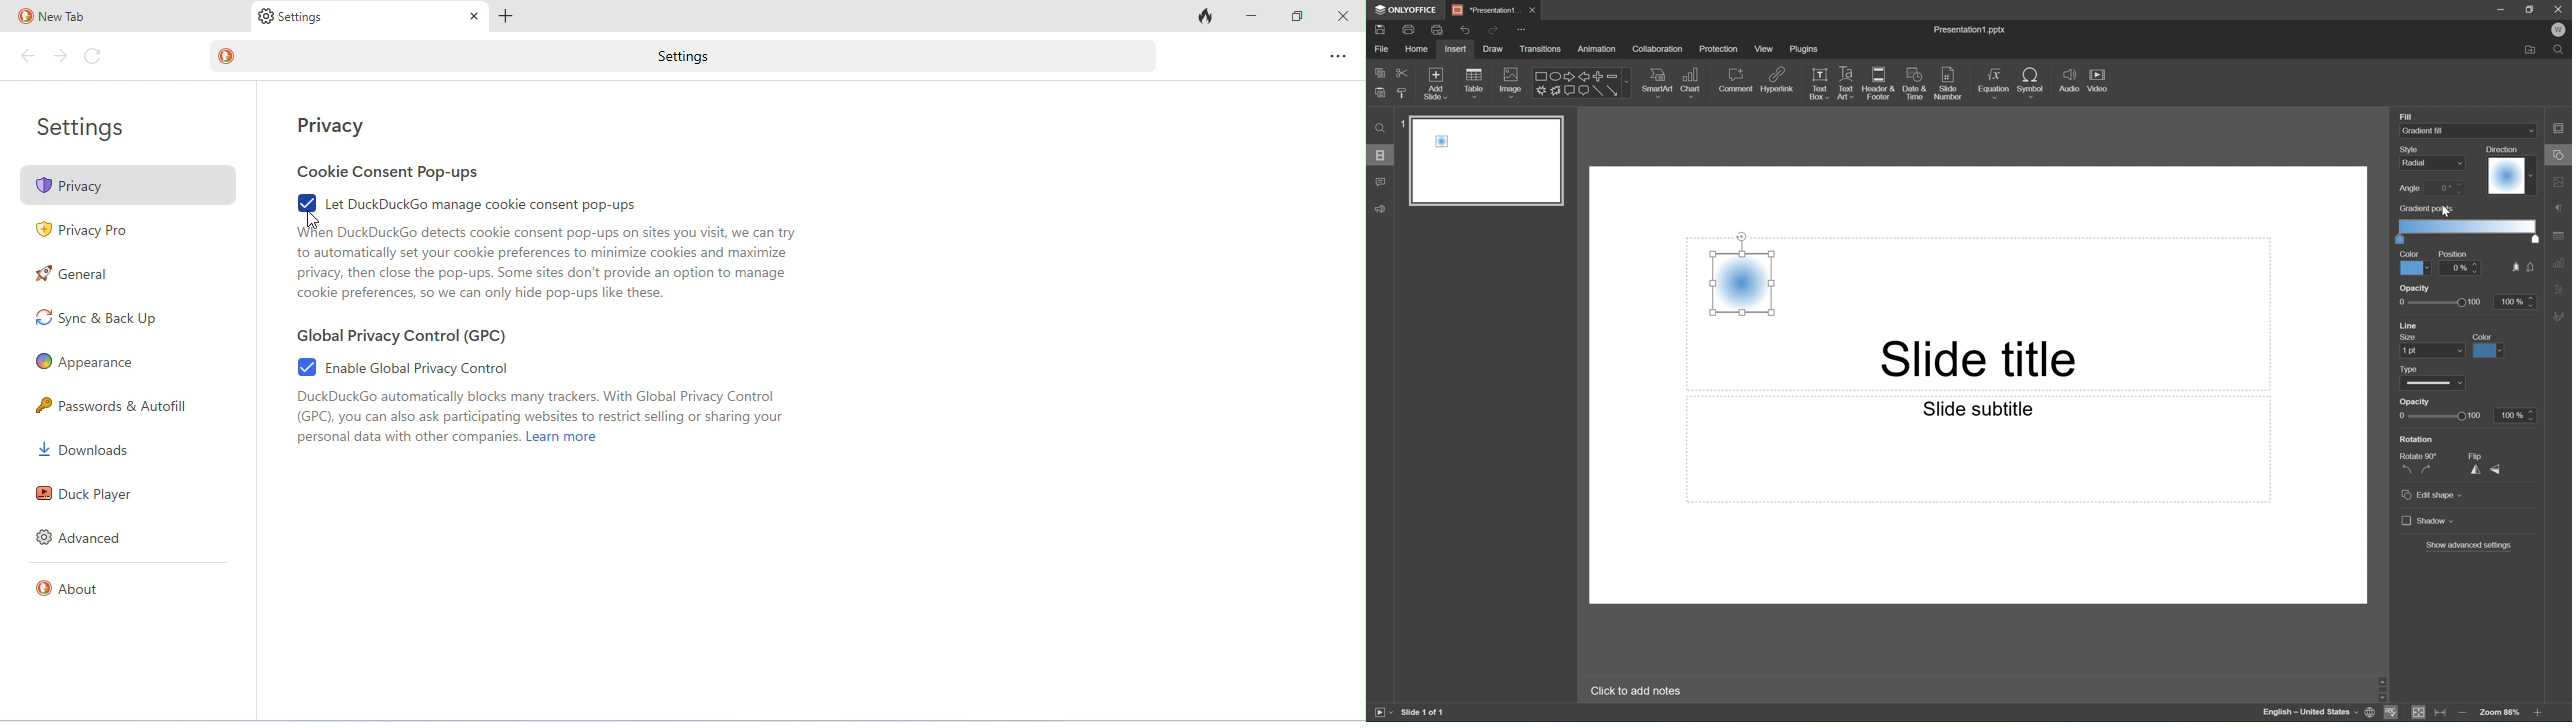 The width and height of the screenshot is (2576, 728). What do you see at coordinates (2559, 30) in the screenshot?
I see `W` at bounding box center [2559, 30].